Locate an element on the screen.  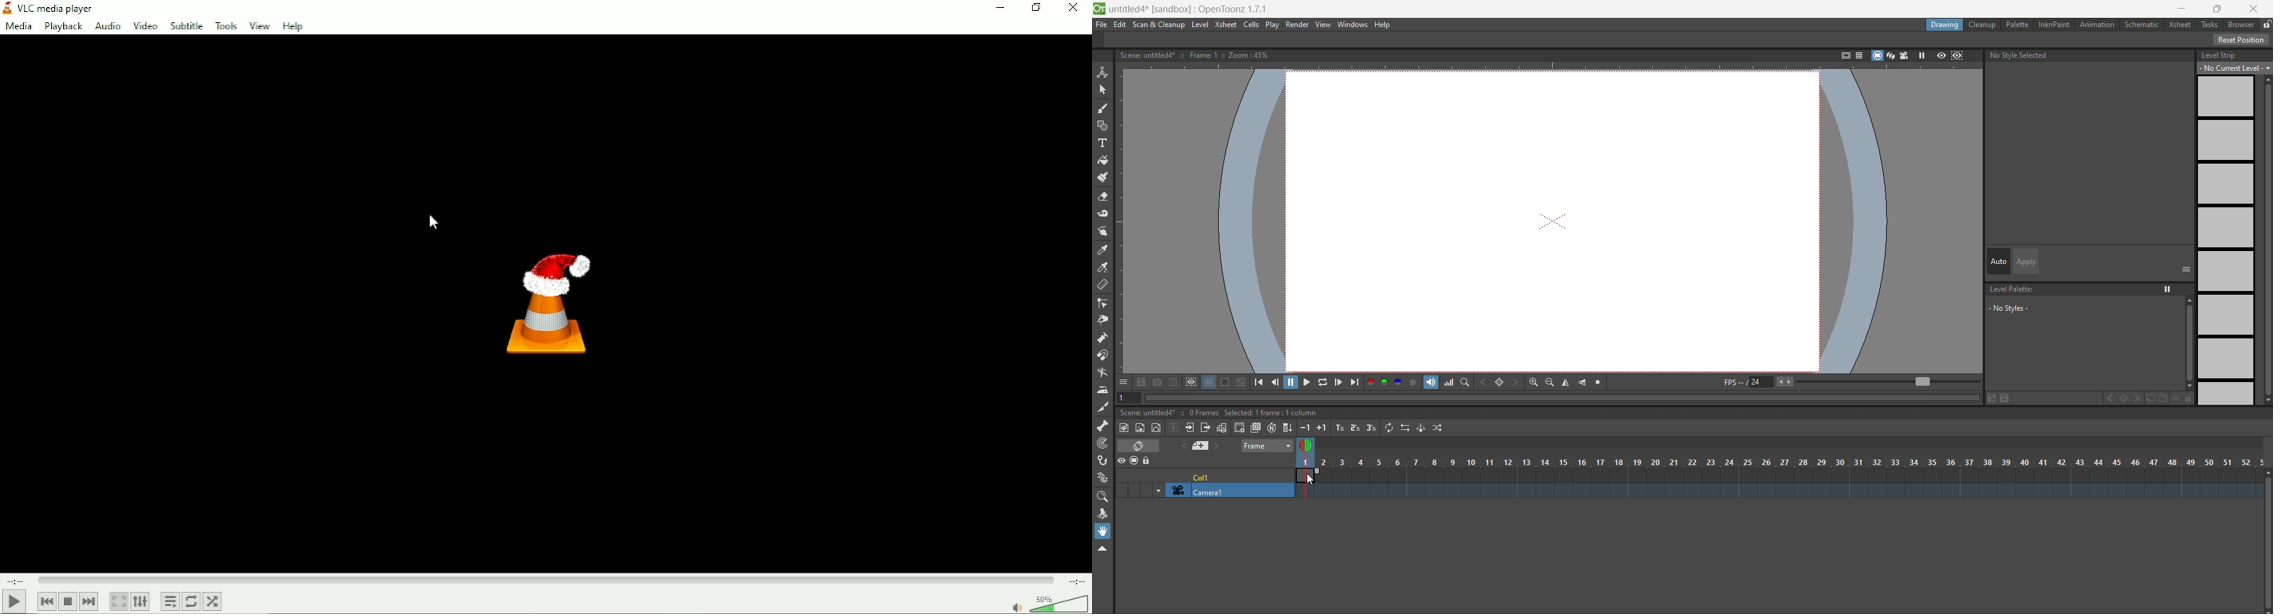
control point editor tool is located at coordinates (1102, 303).